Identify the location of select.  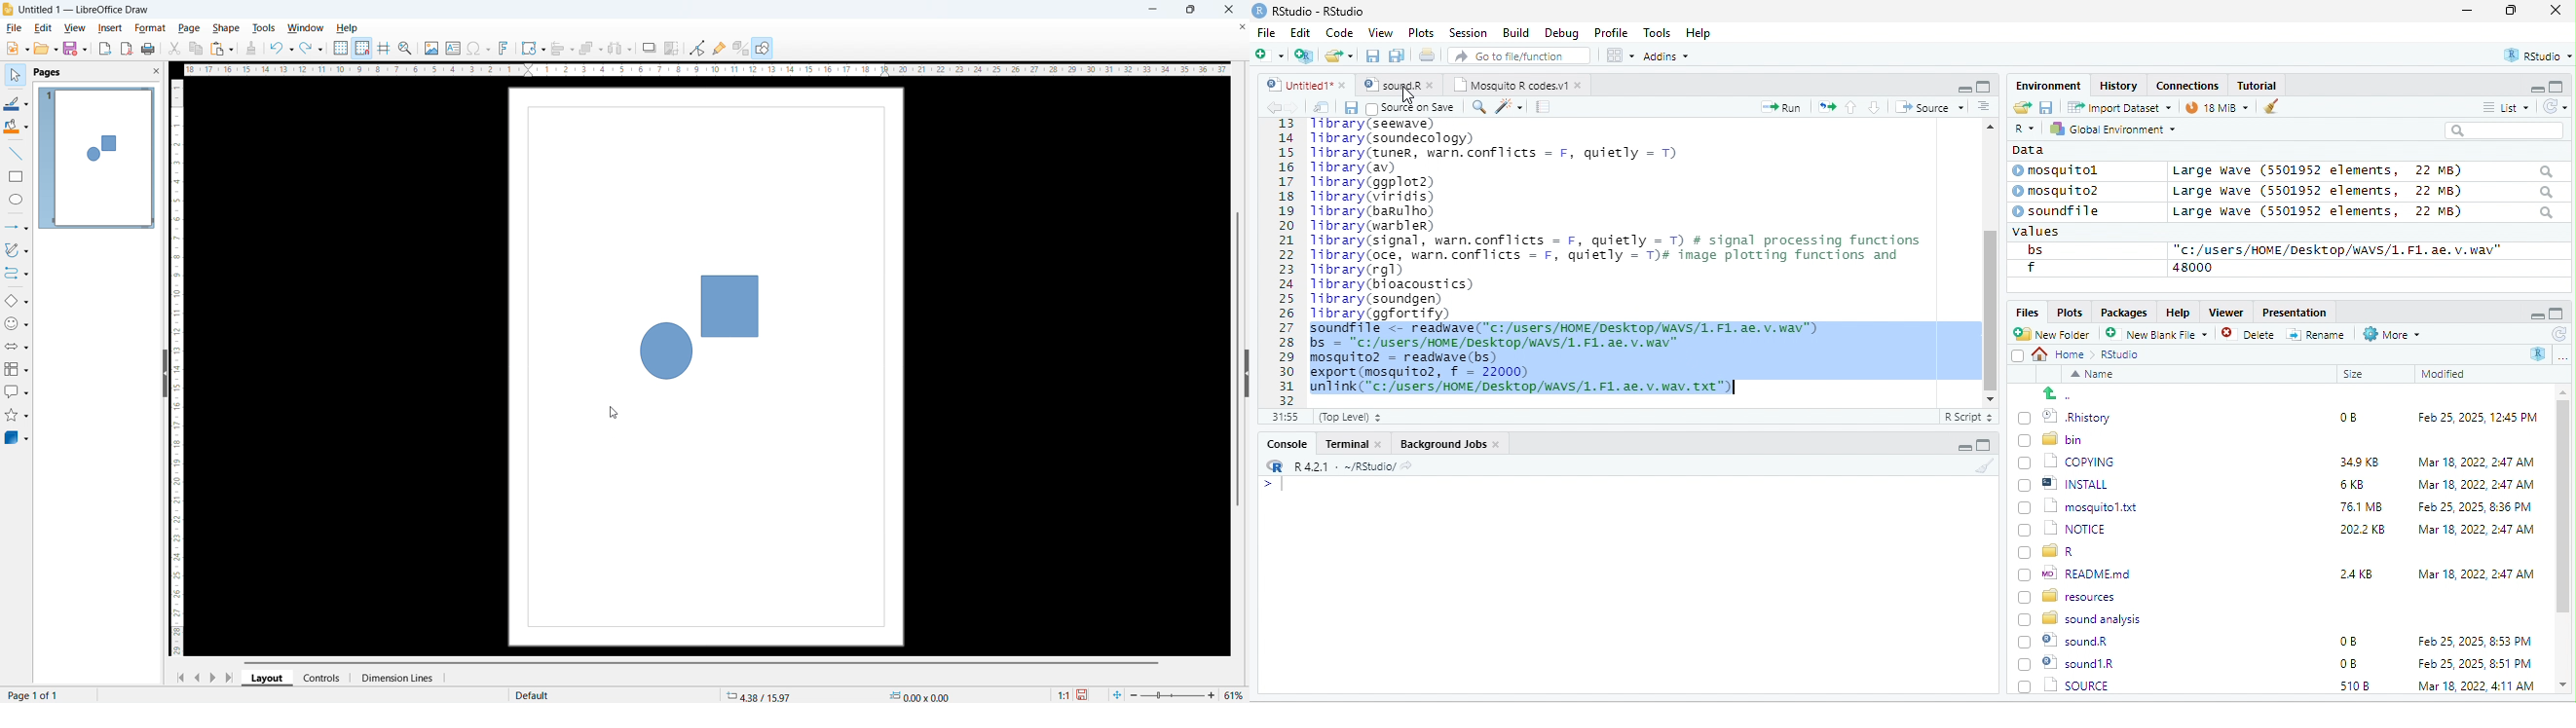
(2020, 359).